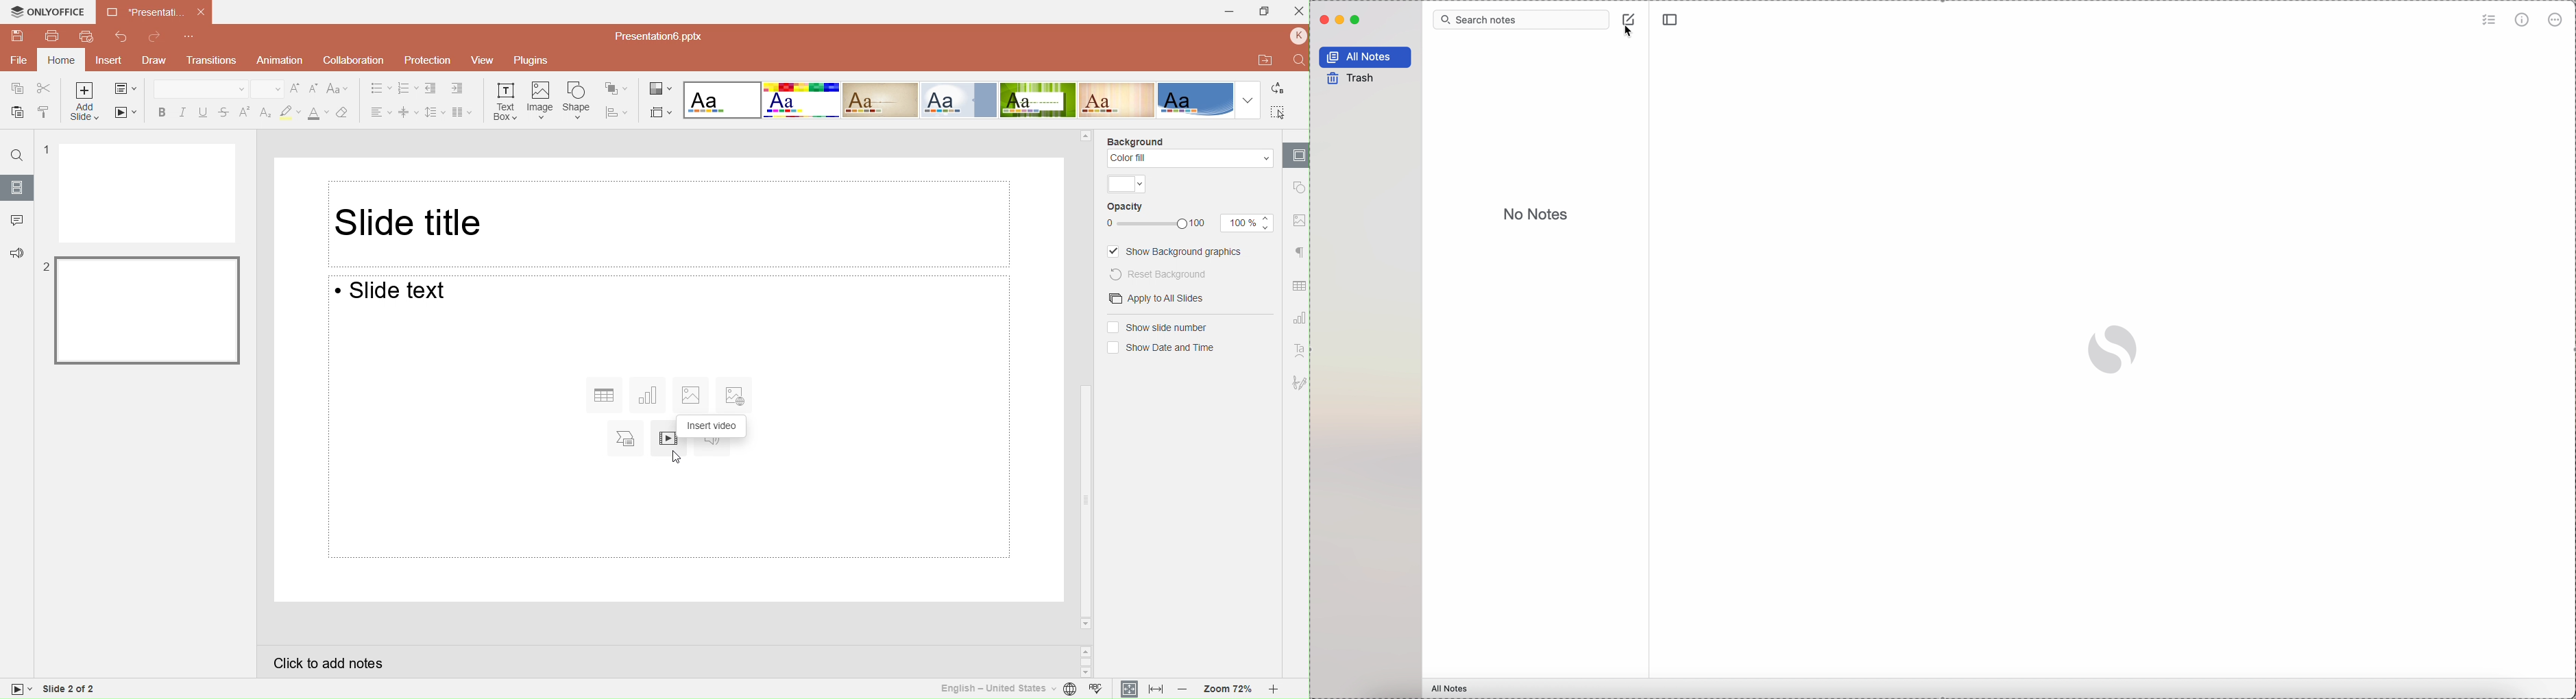  Describe the element at coordinates (427, 60) in the screenshot. I see `Protection` at that location.